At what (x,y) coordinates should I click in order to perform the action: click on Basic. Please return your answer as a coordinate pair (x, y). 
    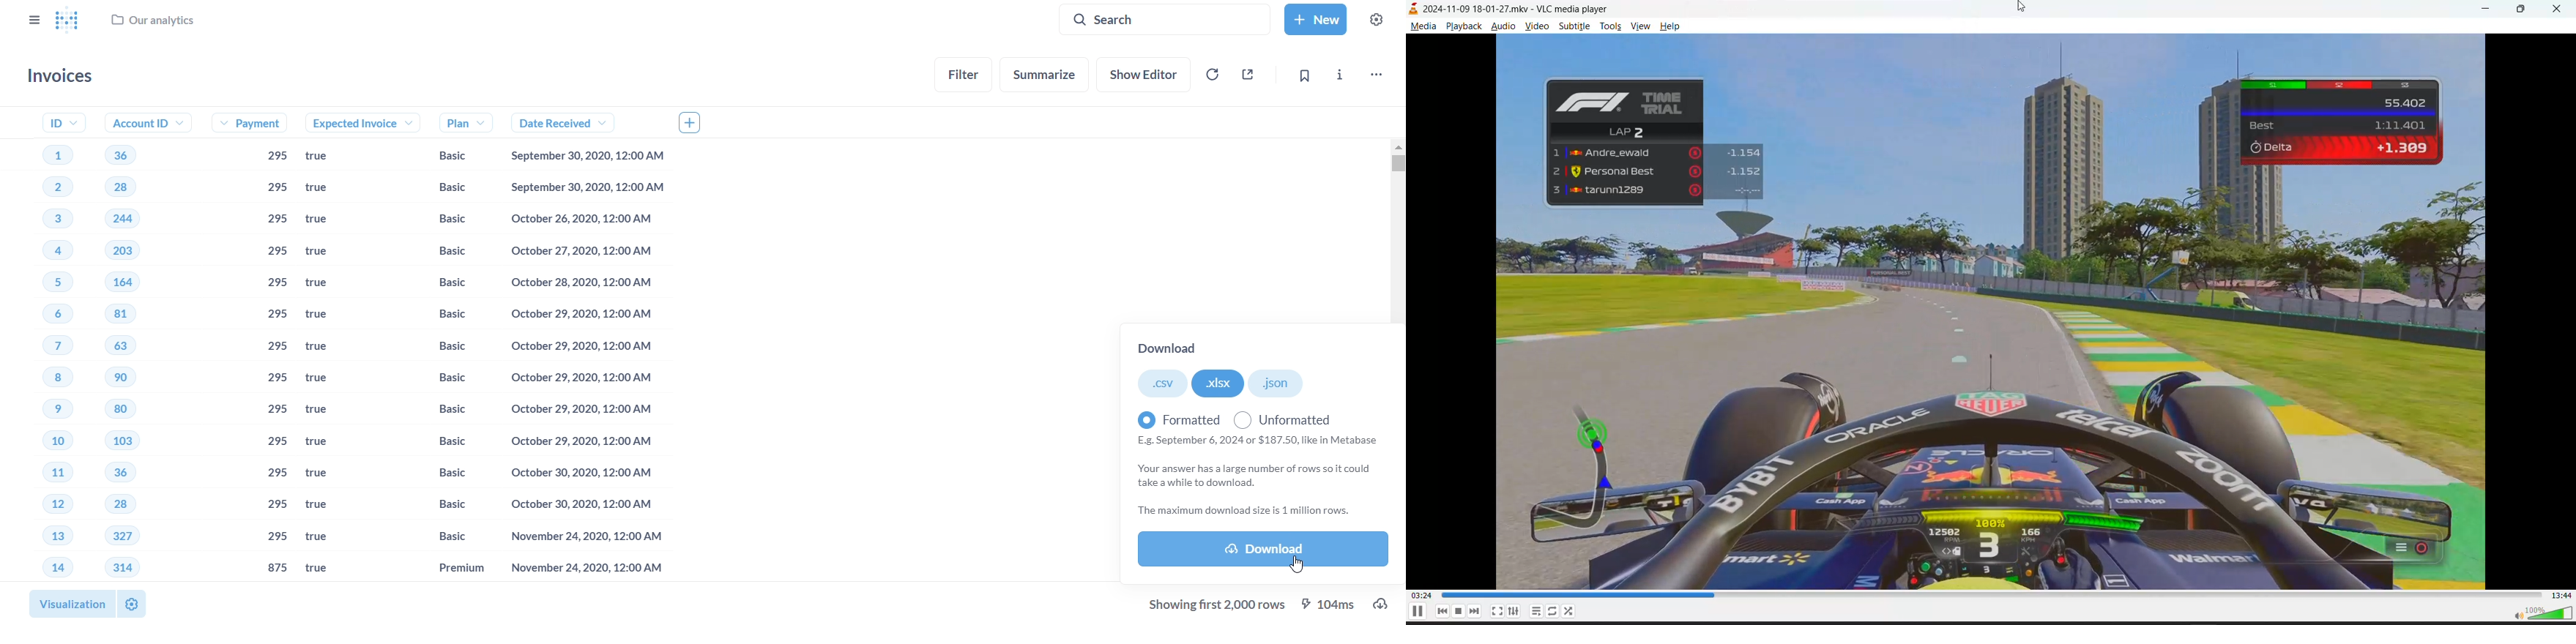
    Looking at the image, I should click on (445, 474).